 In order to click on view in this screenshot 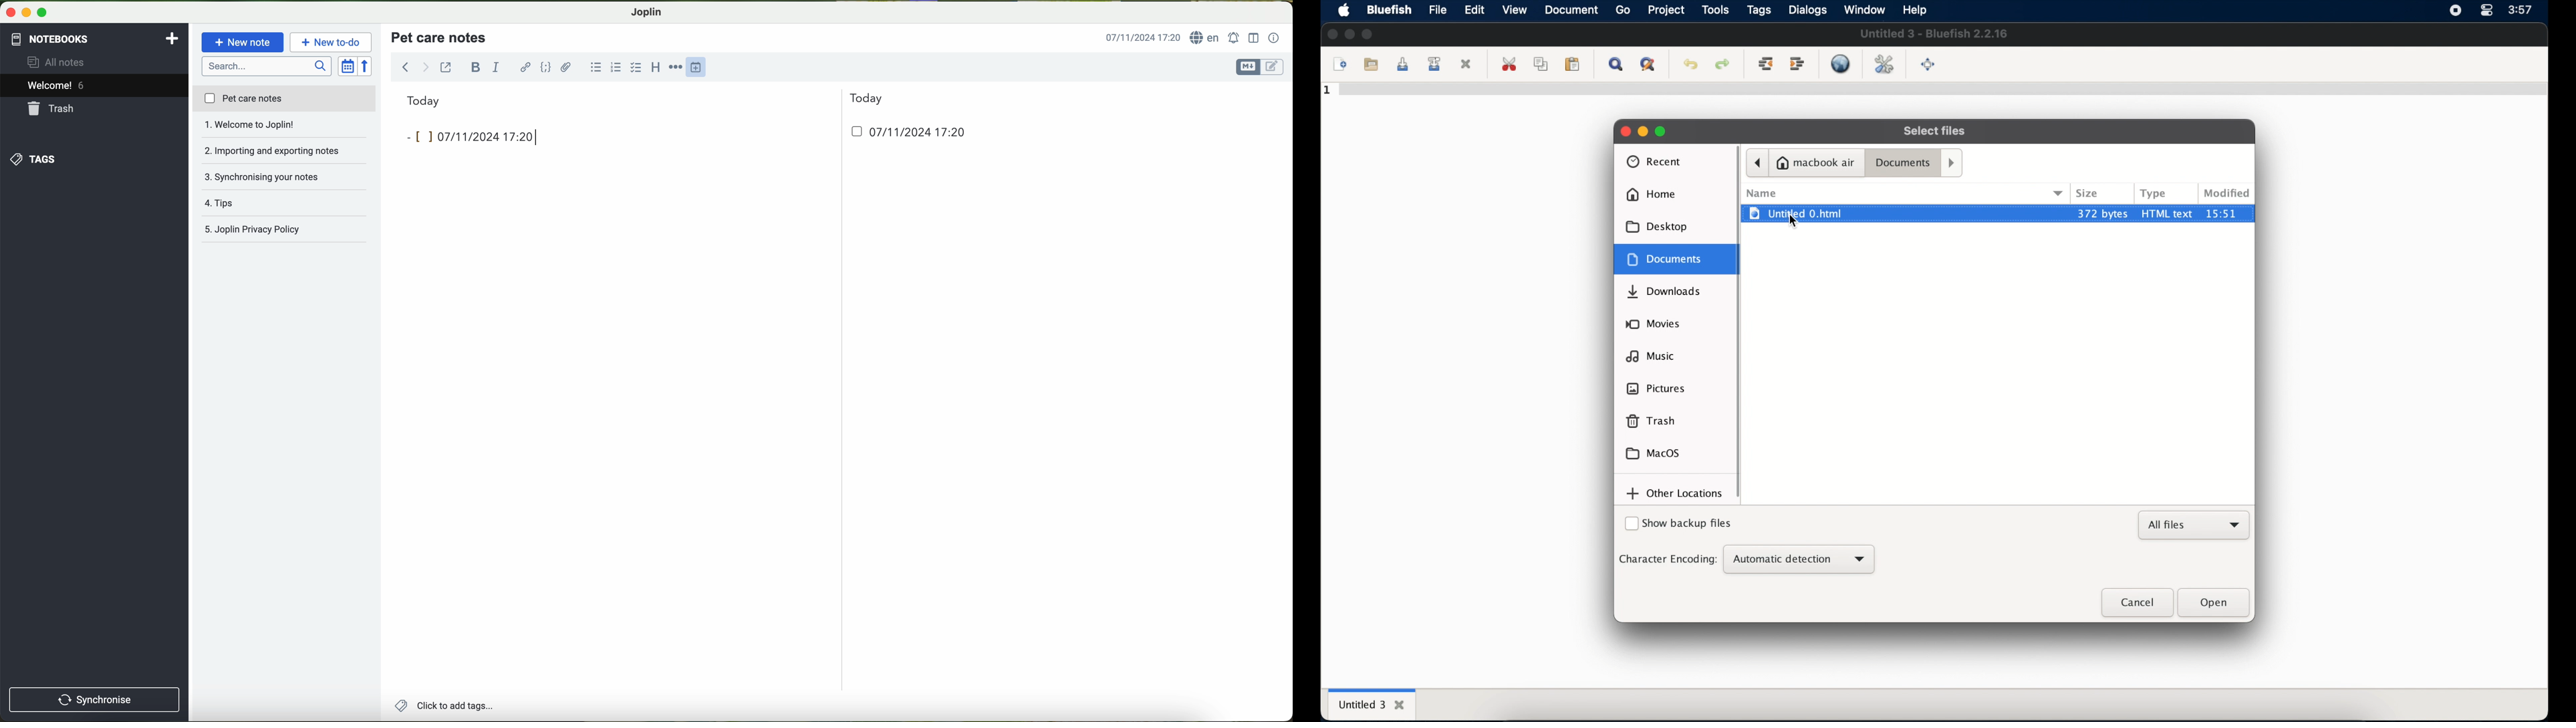, I will do `click(1514, 9)`.